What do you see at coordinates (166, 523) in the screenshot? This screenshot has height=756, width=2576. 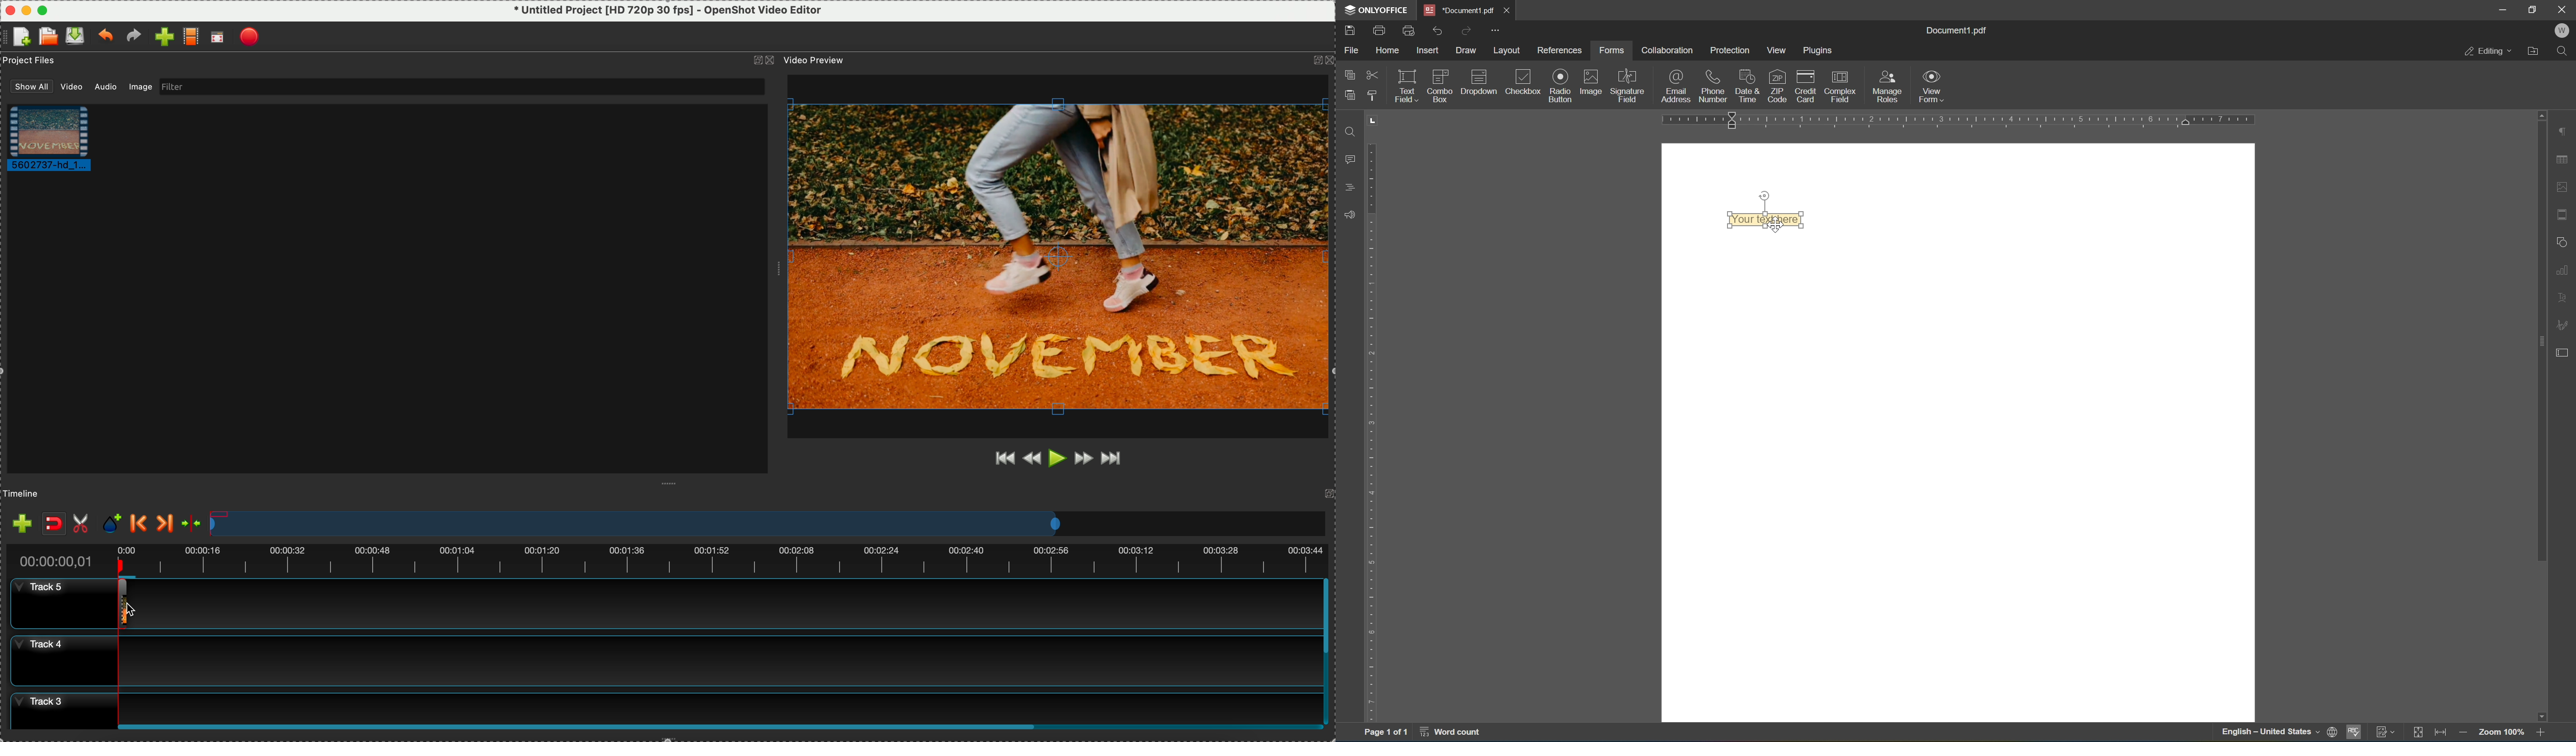 I see `next marker` at bounding box center [166, 523].